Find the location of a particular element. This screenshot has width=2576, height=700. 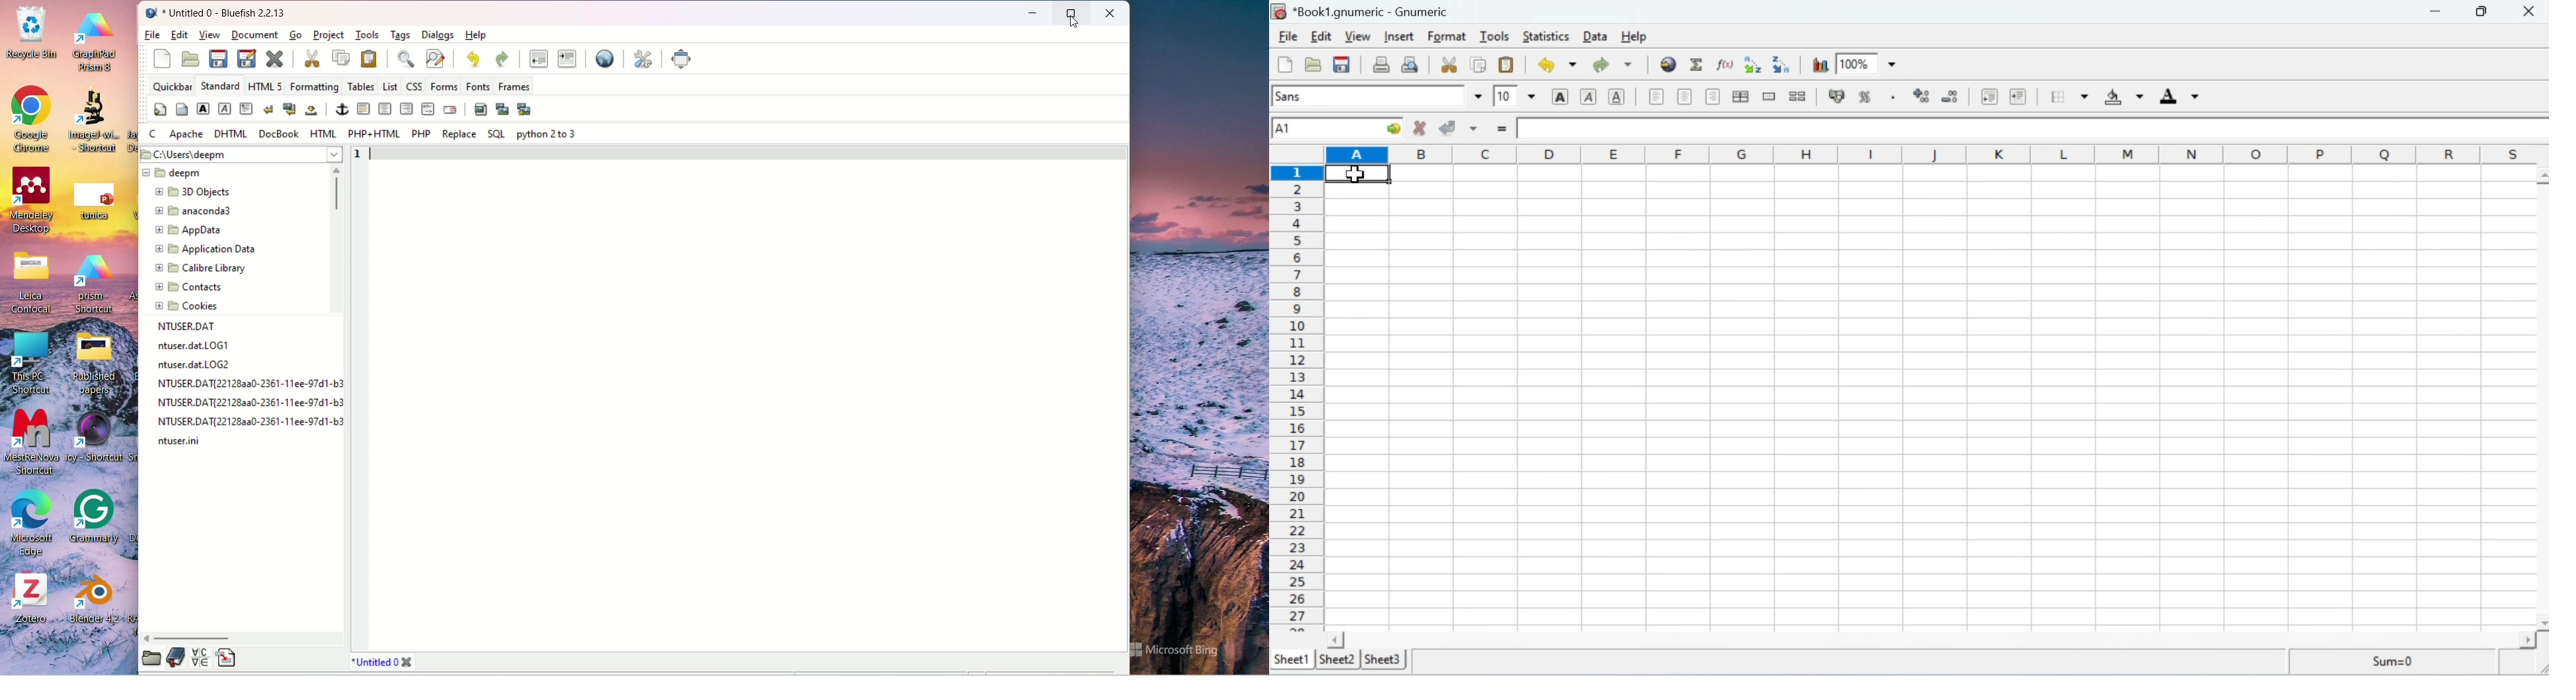

maximize is located at coordinates (1074, 11).